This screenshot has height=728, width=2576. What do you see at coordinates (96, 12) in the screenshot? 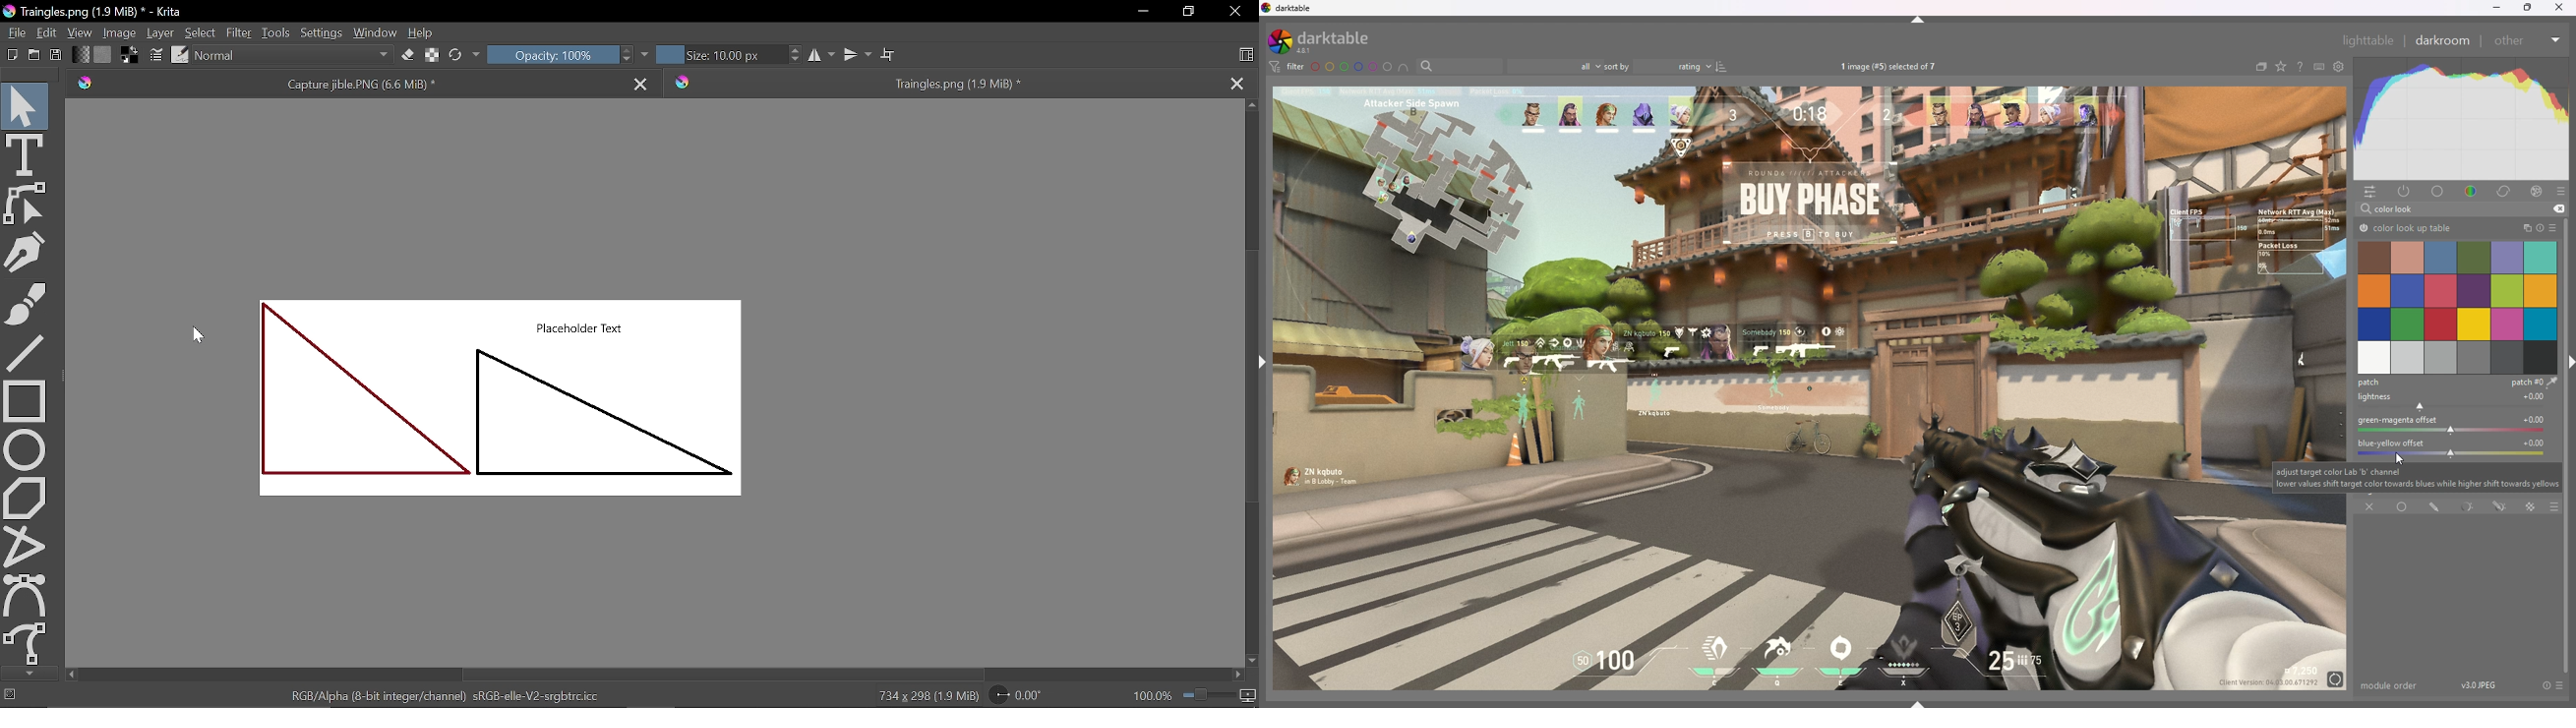
I see `Traingles.png (1.9 MiB) * - Krita` at bounding box center [96, 12].